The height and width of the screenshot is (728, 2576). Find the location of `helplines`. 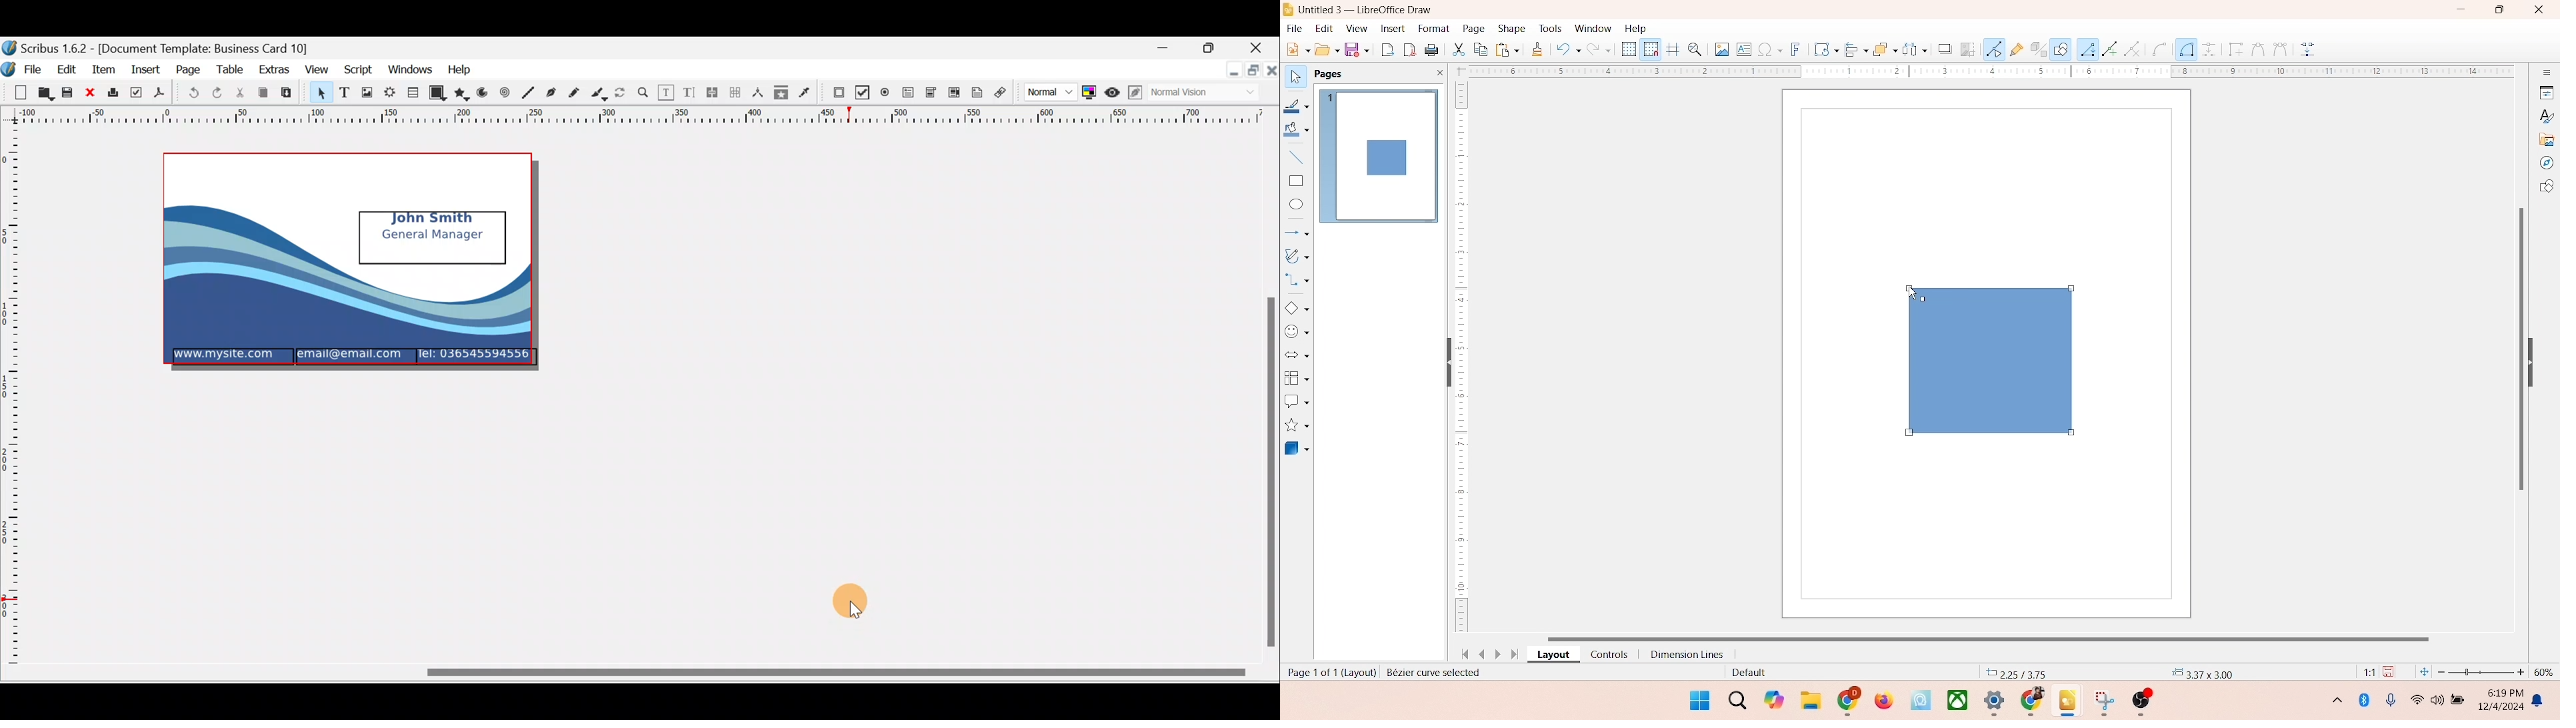

helplines is located at coordinates (1672, 50).